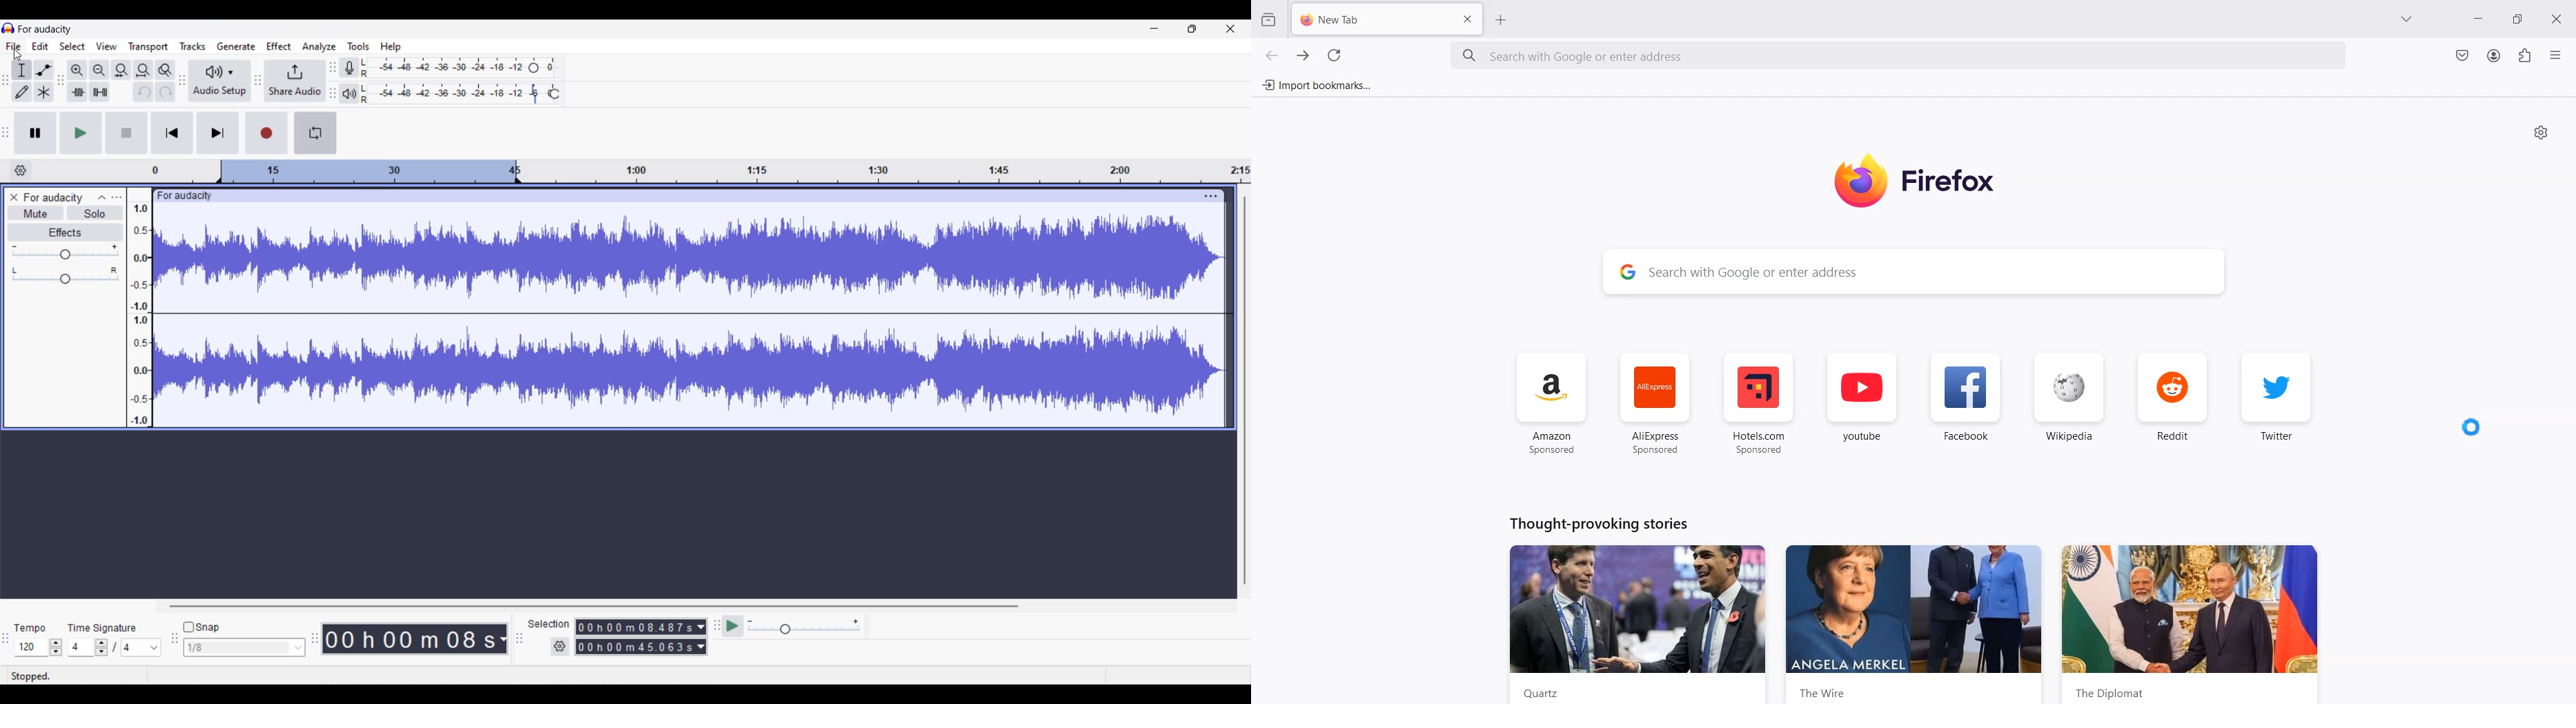  I want to click on Header to change recording level, so click(534, 68).